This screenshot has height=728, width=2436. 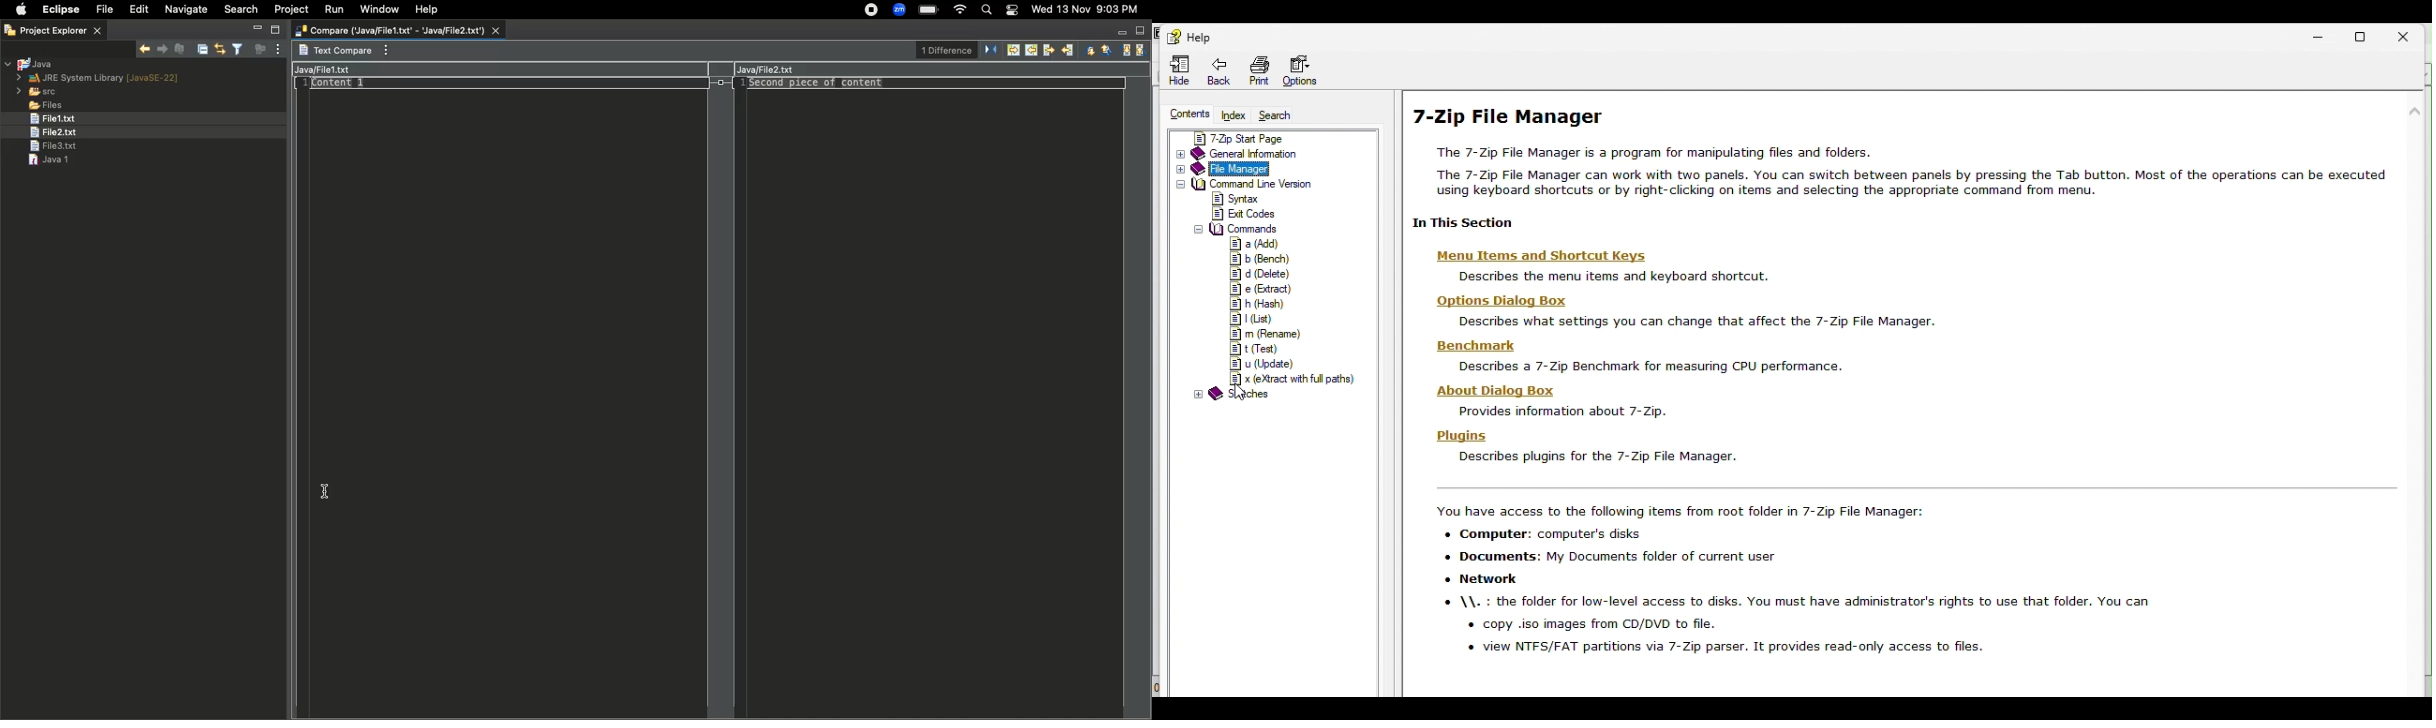 I want to click on Link with editor, so click(x=218, y=50).